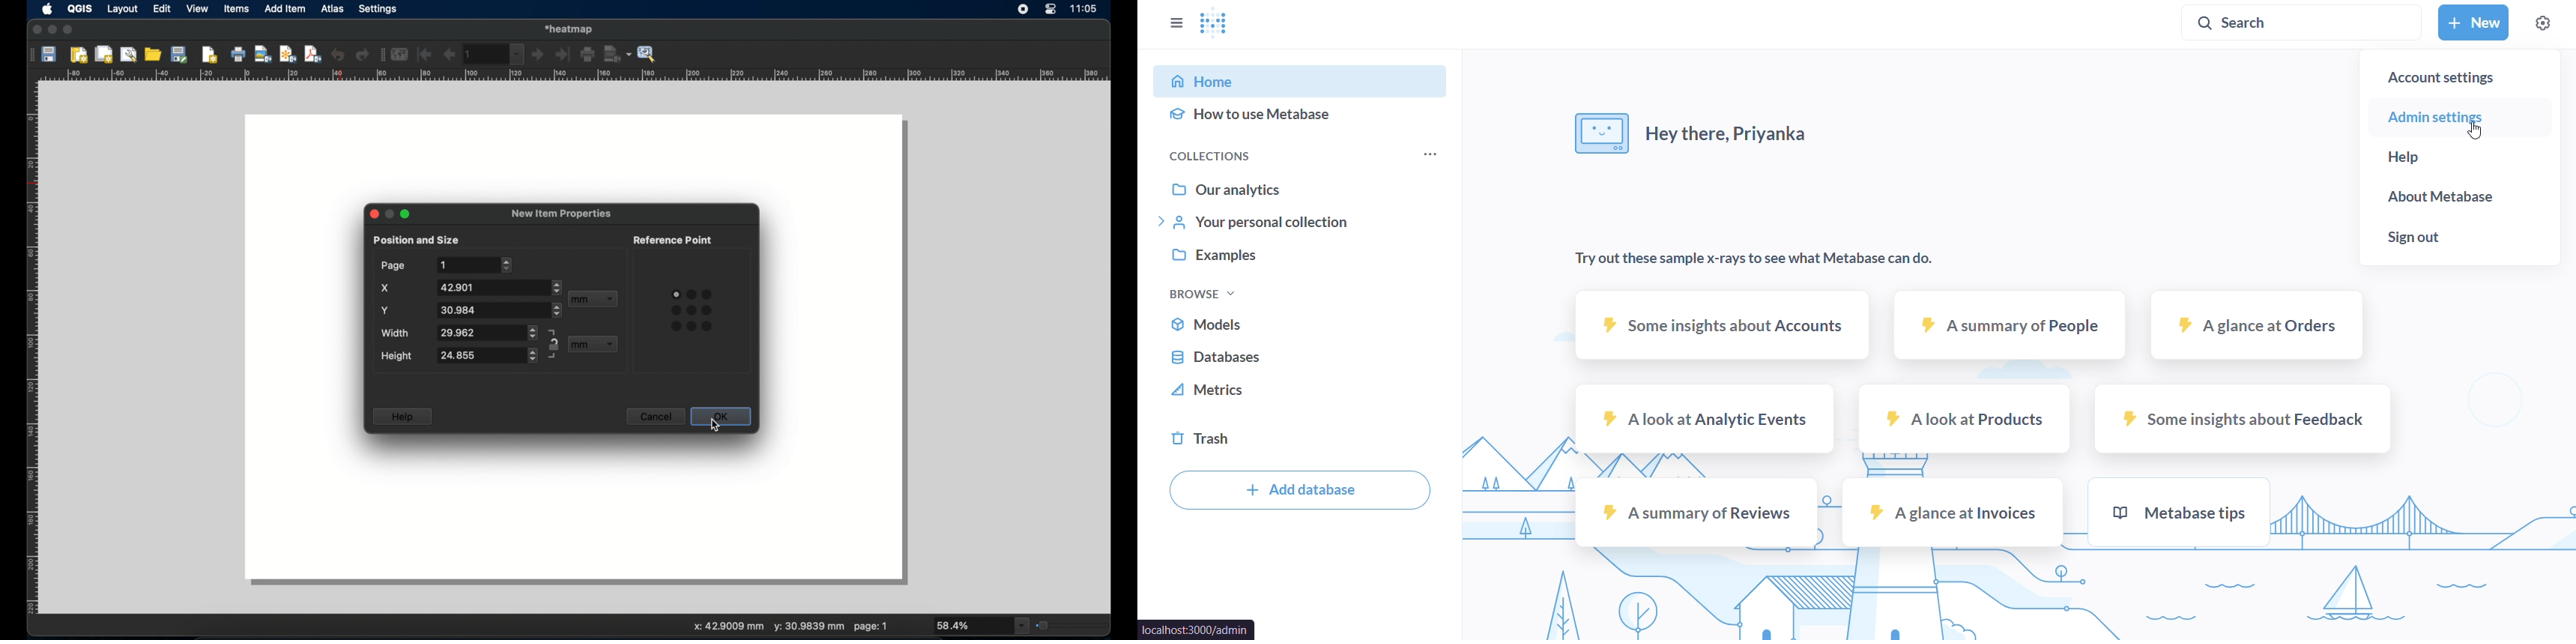  What do you see at coordinates (657, 418) in the screenshot?
I see `cancel` at bounding box center [657, 418].